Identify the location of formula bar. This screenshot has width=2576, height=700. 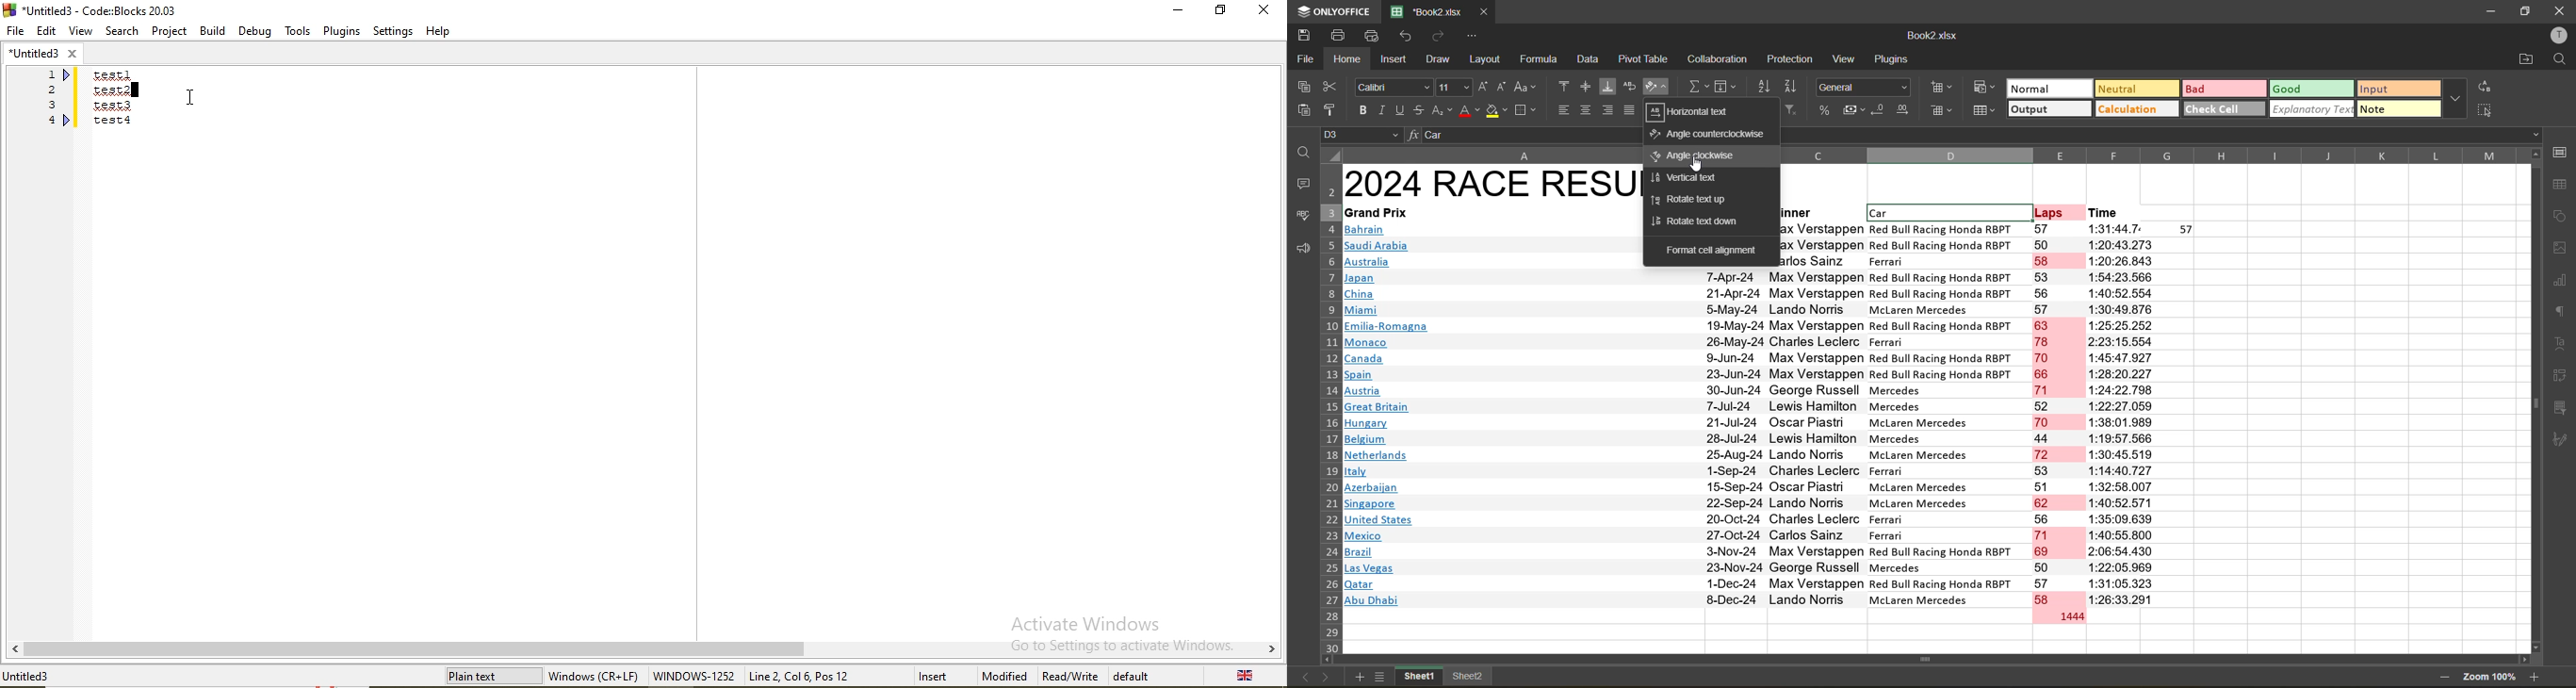
(1528, 136).